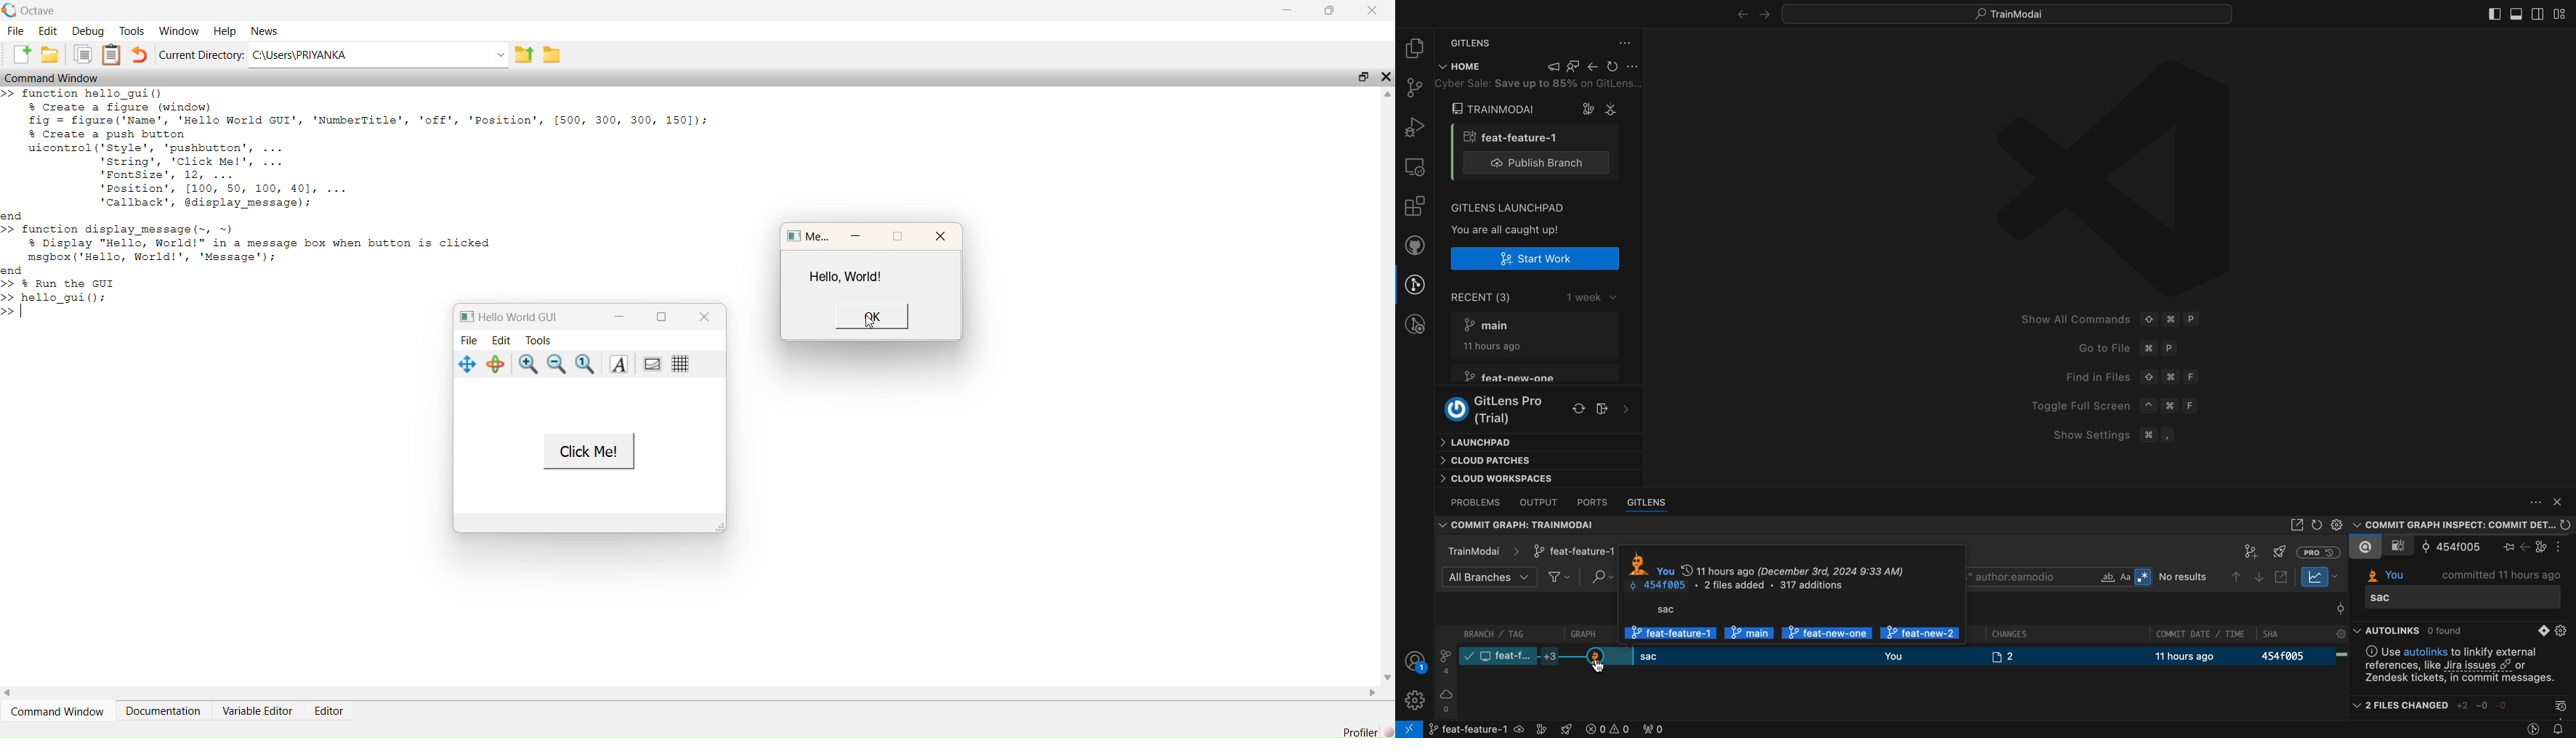 This screenshot has height=756, width=2576. What do you see at coordinates (1373, 9) in the screenshot?
I see `close` at bounding box center [1373, 9].